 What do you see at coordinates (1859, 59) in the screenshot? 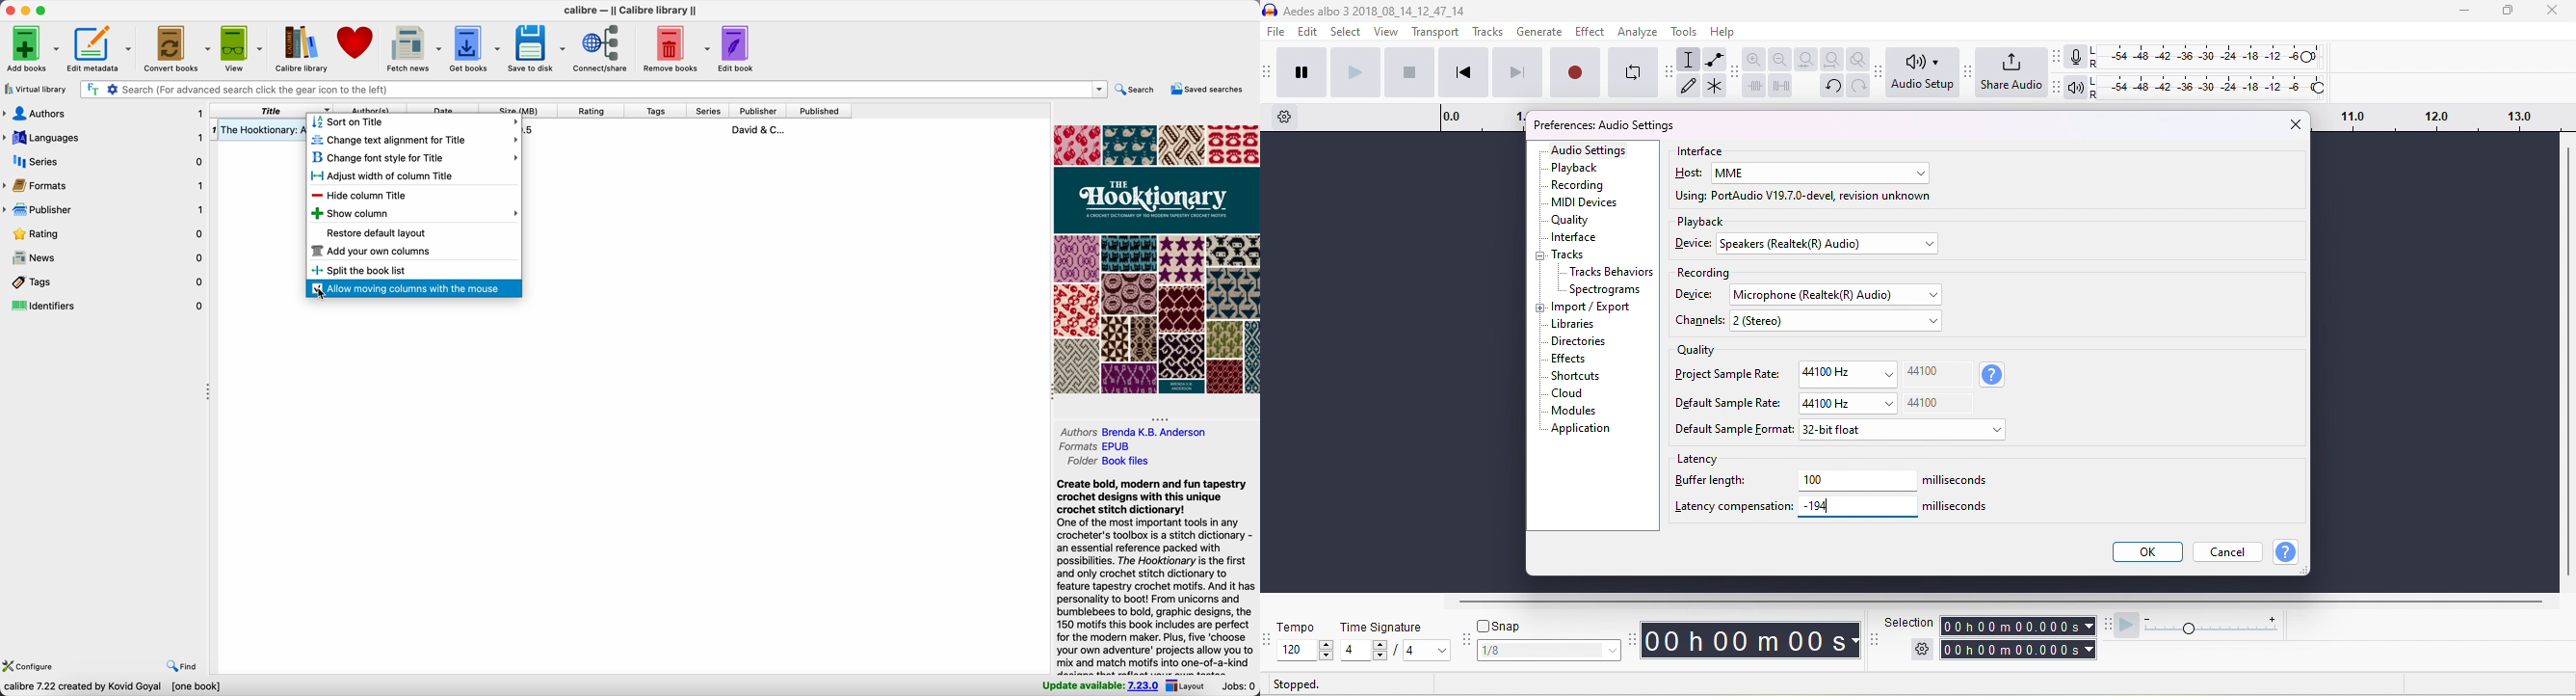
I see `zoom toggle` at bounding box center [1859, 59].